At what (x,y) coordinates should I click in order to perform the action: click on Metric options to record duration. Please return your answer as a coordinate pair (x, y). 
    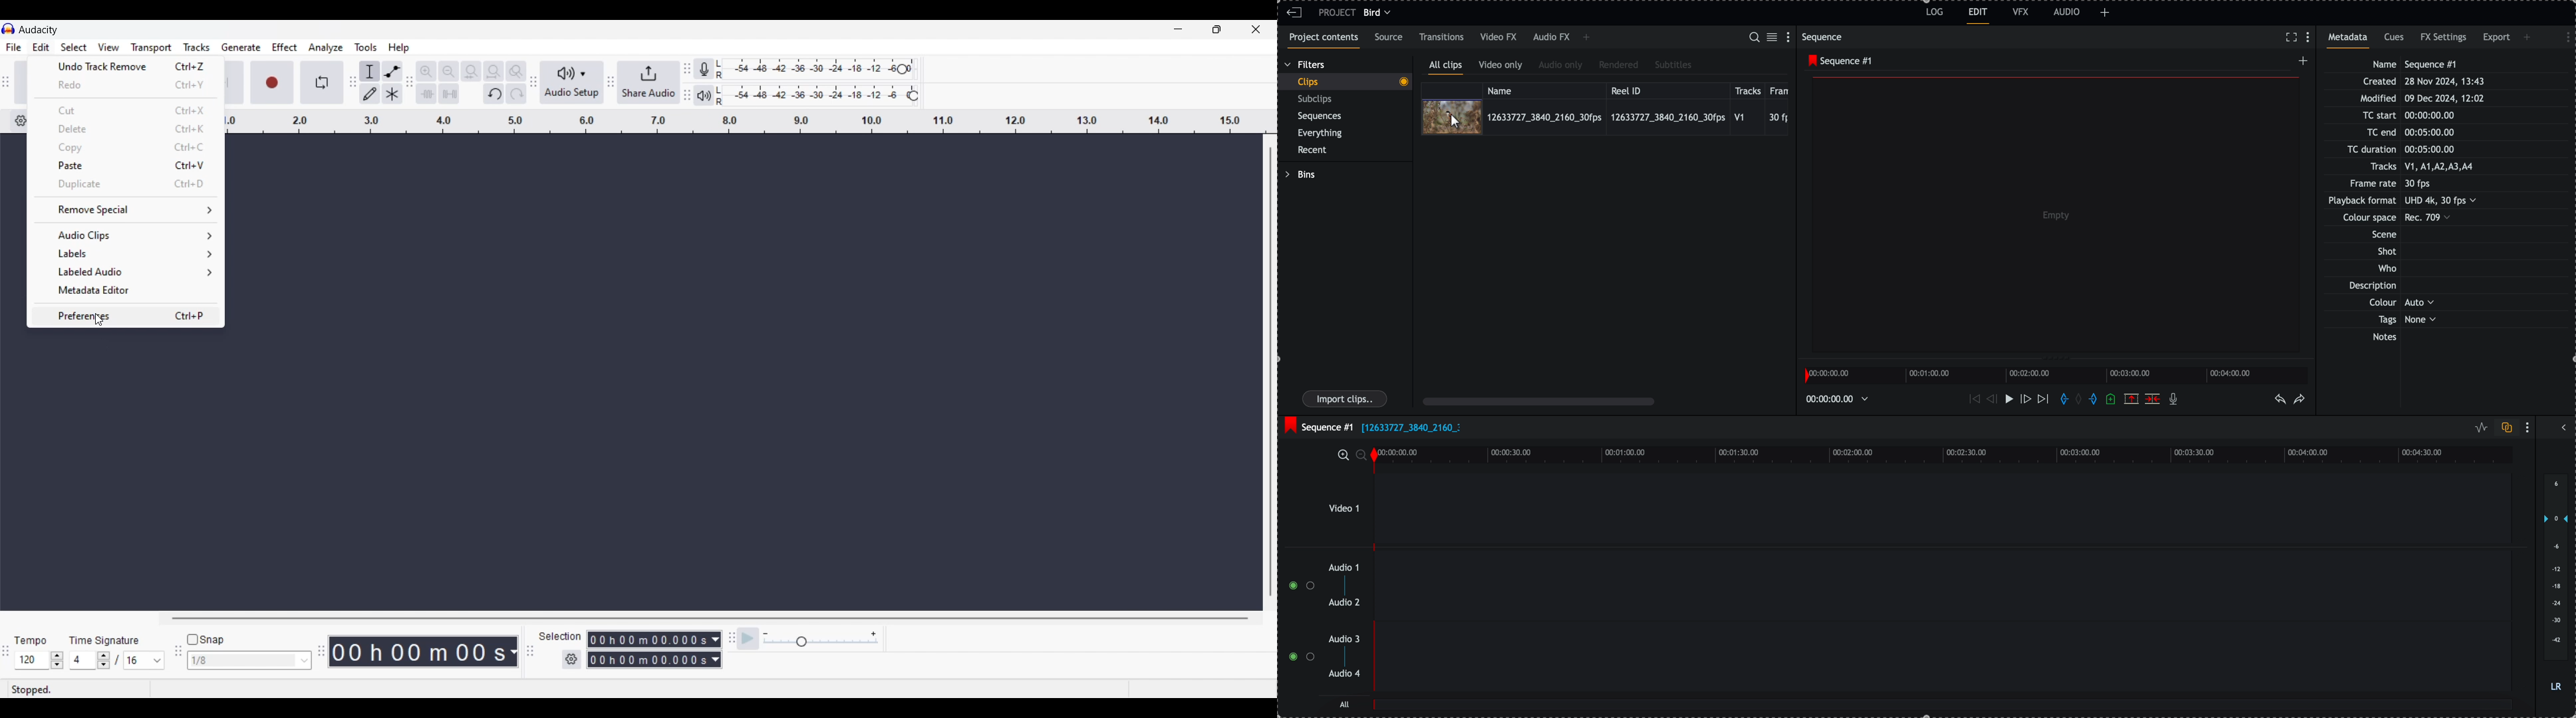
    Looking at the image, I should click on (714, 650).